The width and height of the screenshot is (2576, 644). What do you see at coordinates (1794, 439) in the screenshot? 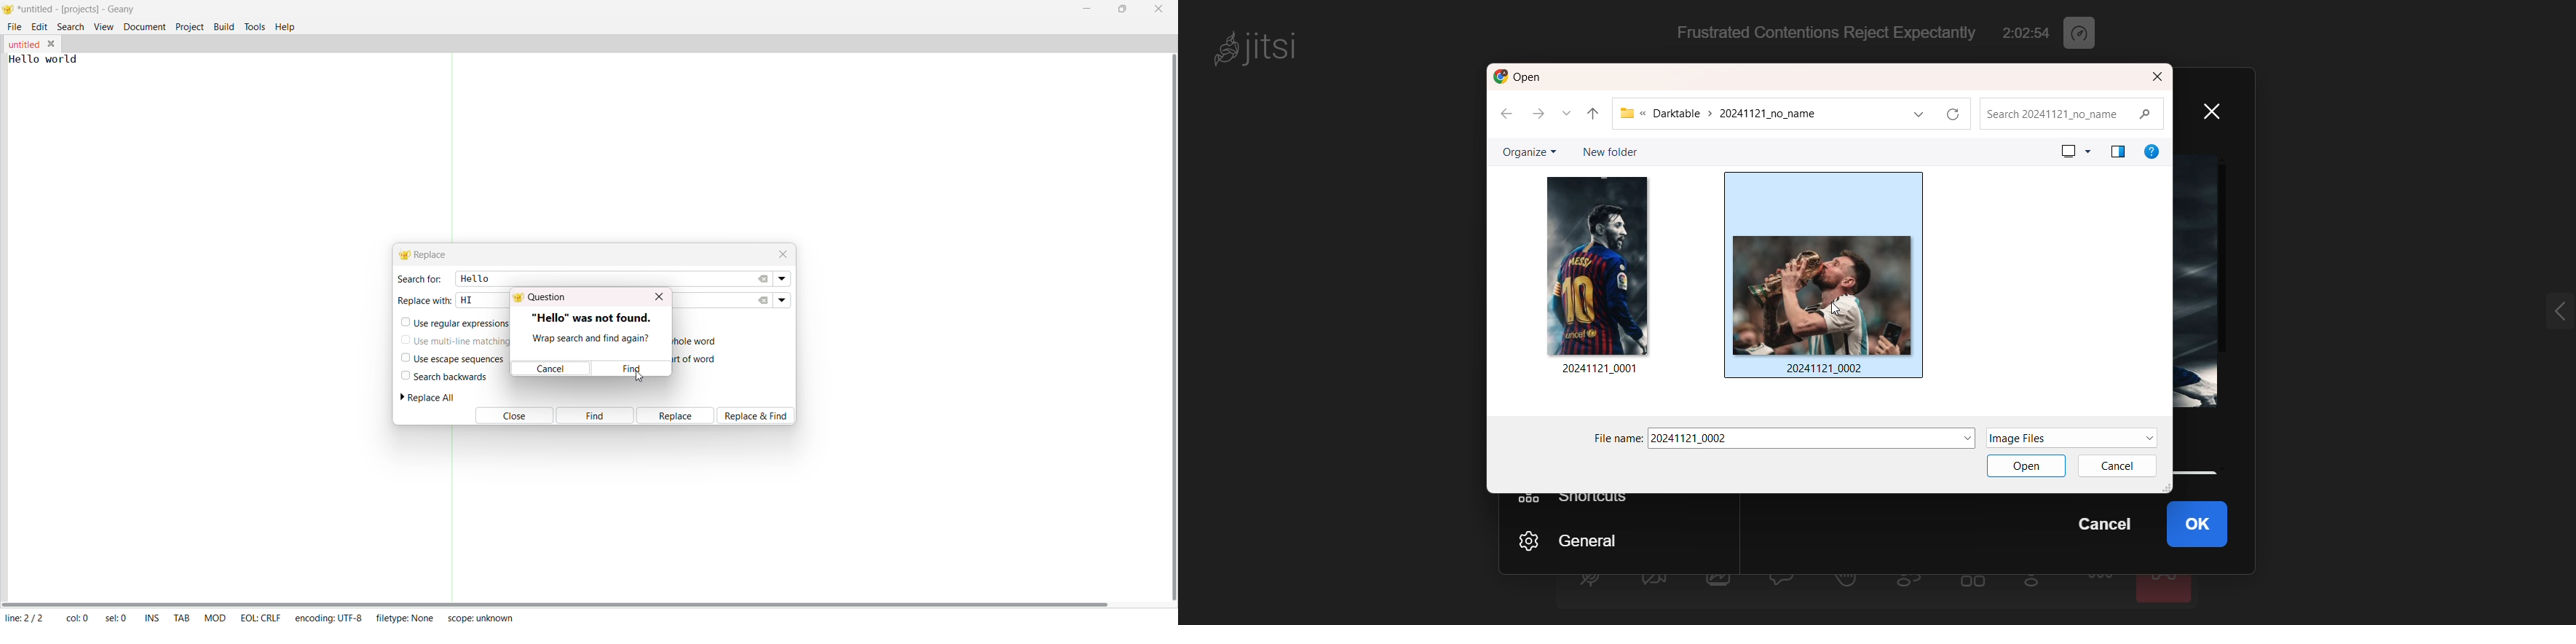
I see `file name` at bounding box center [1794, 439].